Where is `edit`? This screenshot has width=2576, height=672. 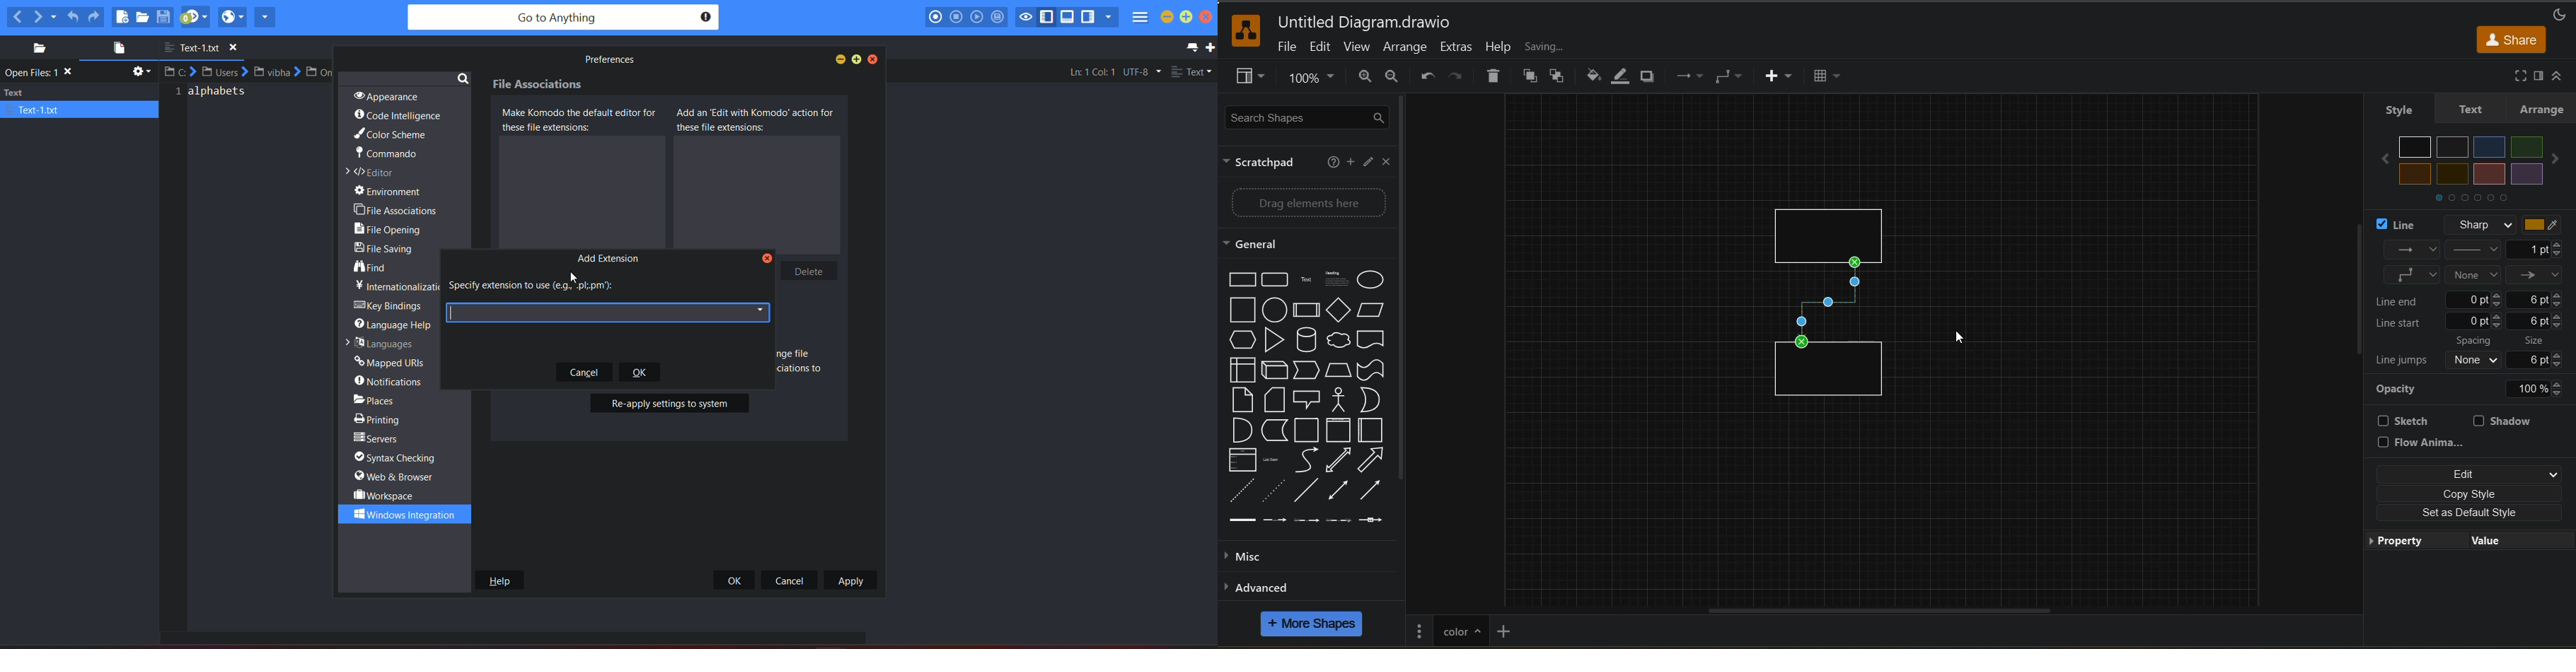 edit is located at coordinates (2469, 475).